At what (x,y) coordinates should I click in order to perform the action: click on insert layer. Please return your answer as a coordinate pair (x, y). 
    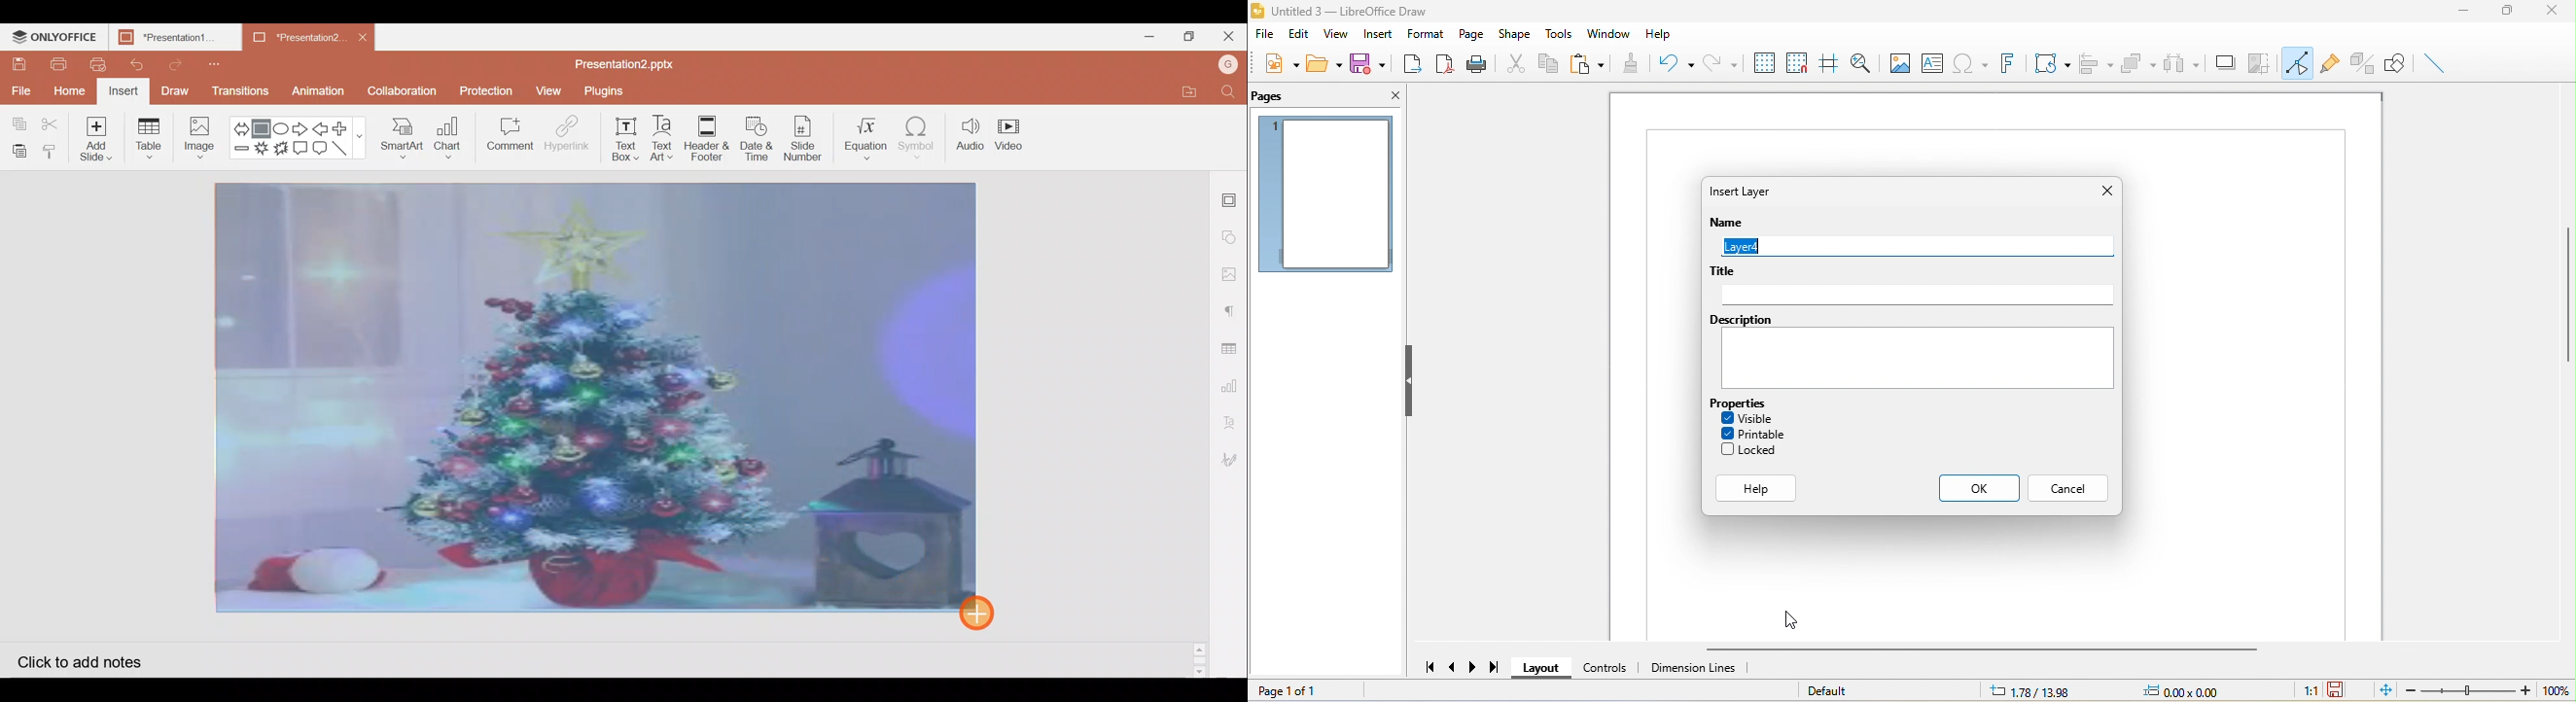
    Looking at the image, I should click on (1753, 193).